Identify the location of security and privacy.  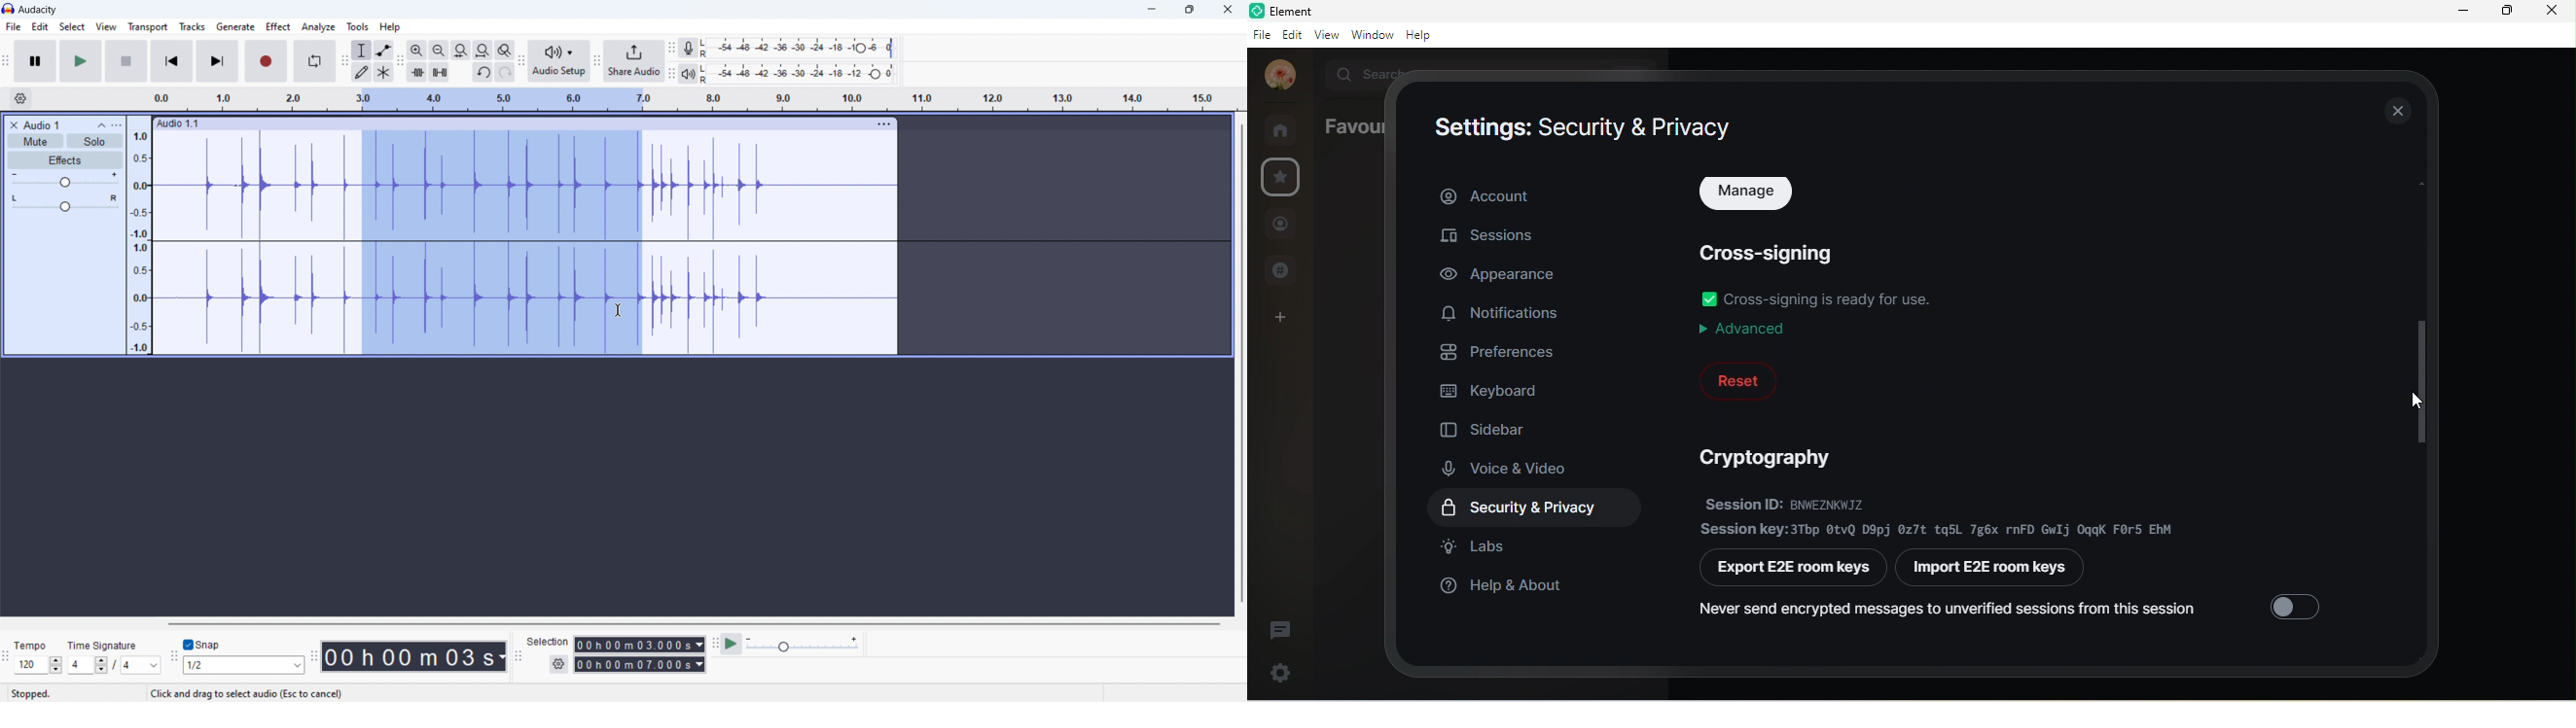
(1541, 508).